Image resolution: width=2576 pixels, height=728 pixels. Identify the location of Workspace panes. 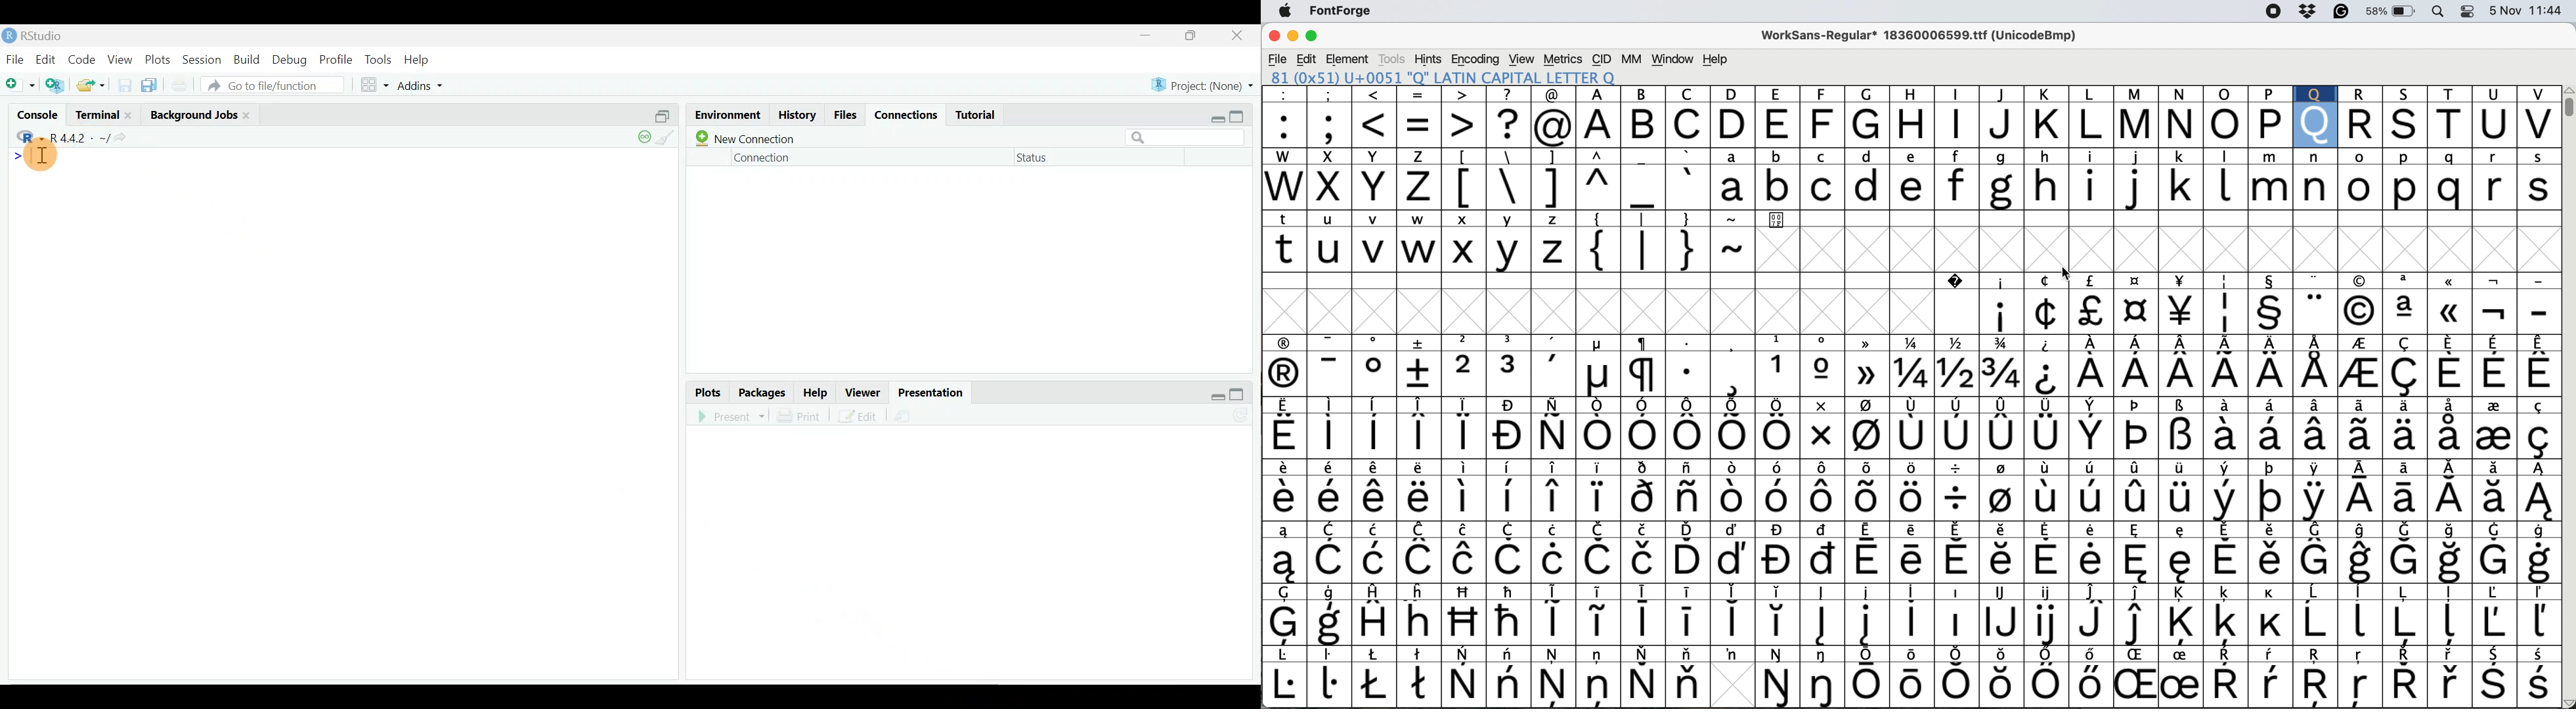
(374, 84).